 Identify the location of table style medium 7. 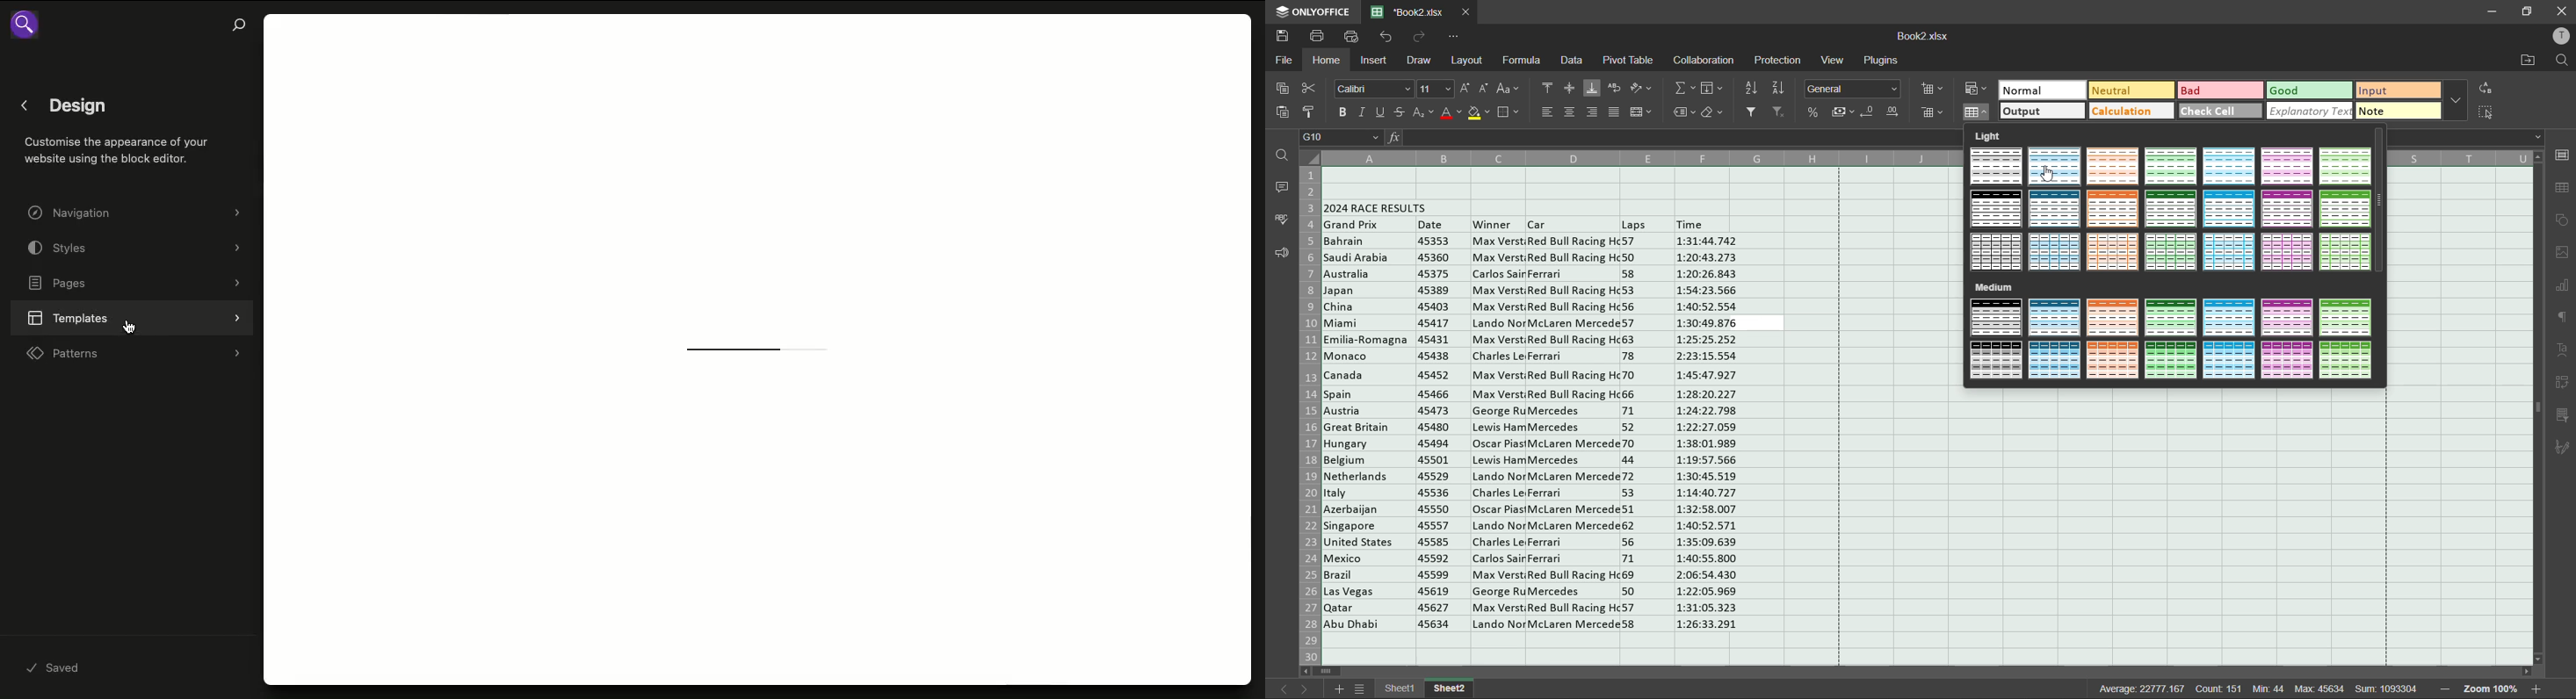
(2347, 319).